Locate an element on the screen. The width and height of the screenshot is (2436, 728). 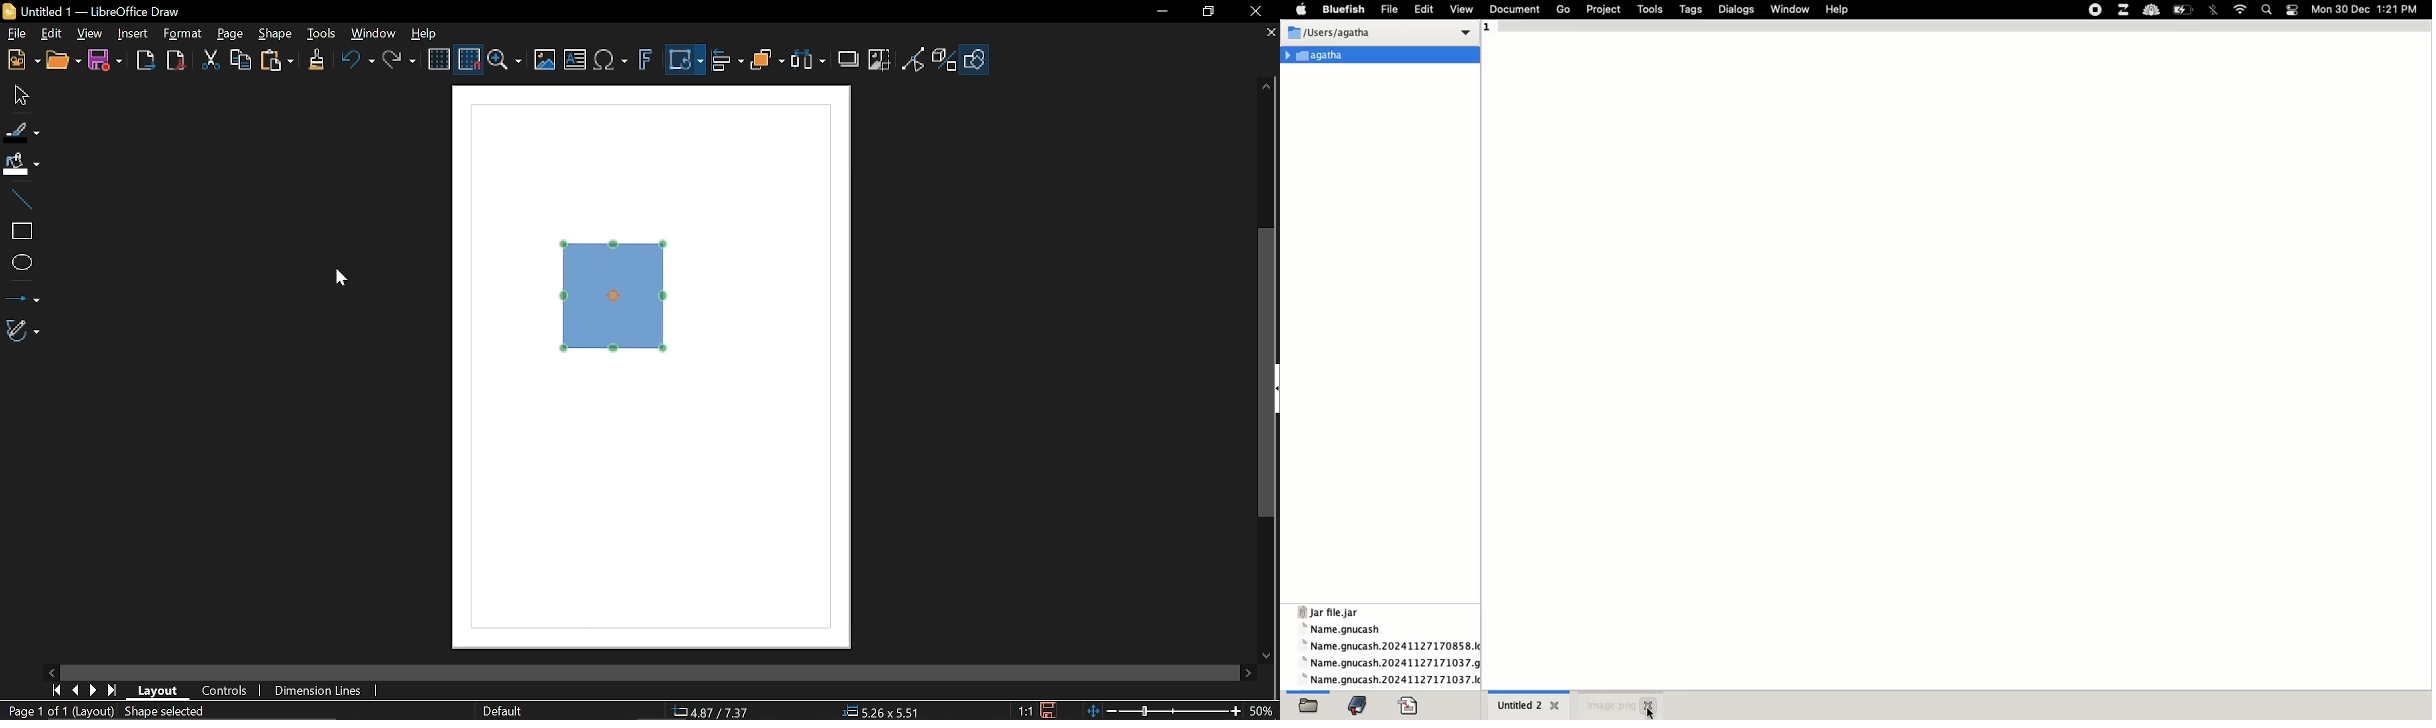
1 is located at coordinates (1958, 27).